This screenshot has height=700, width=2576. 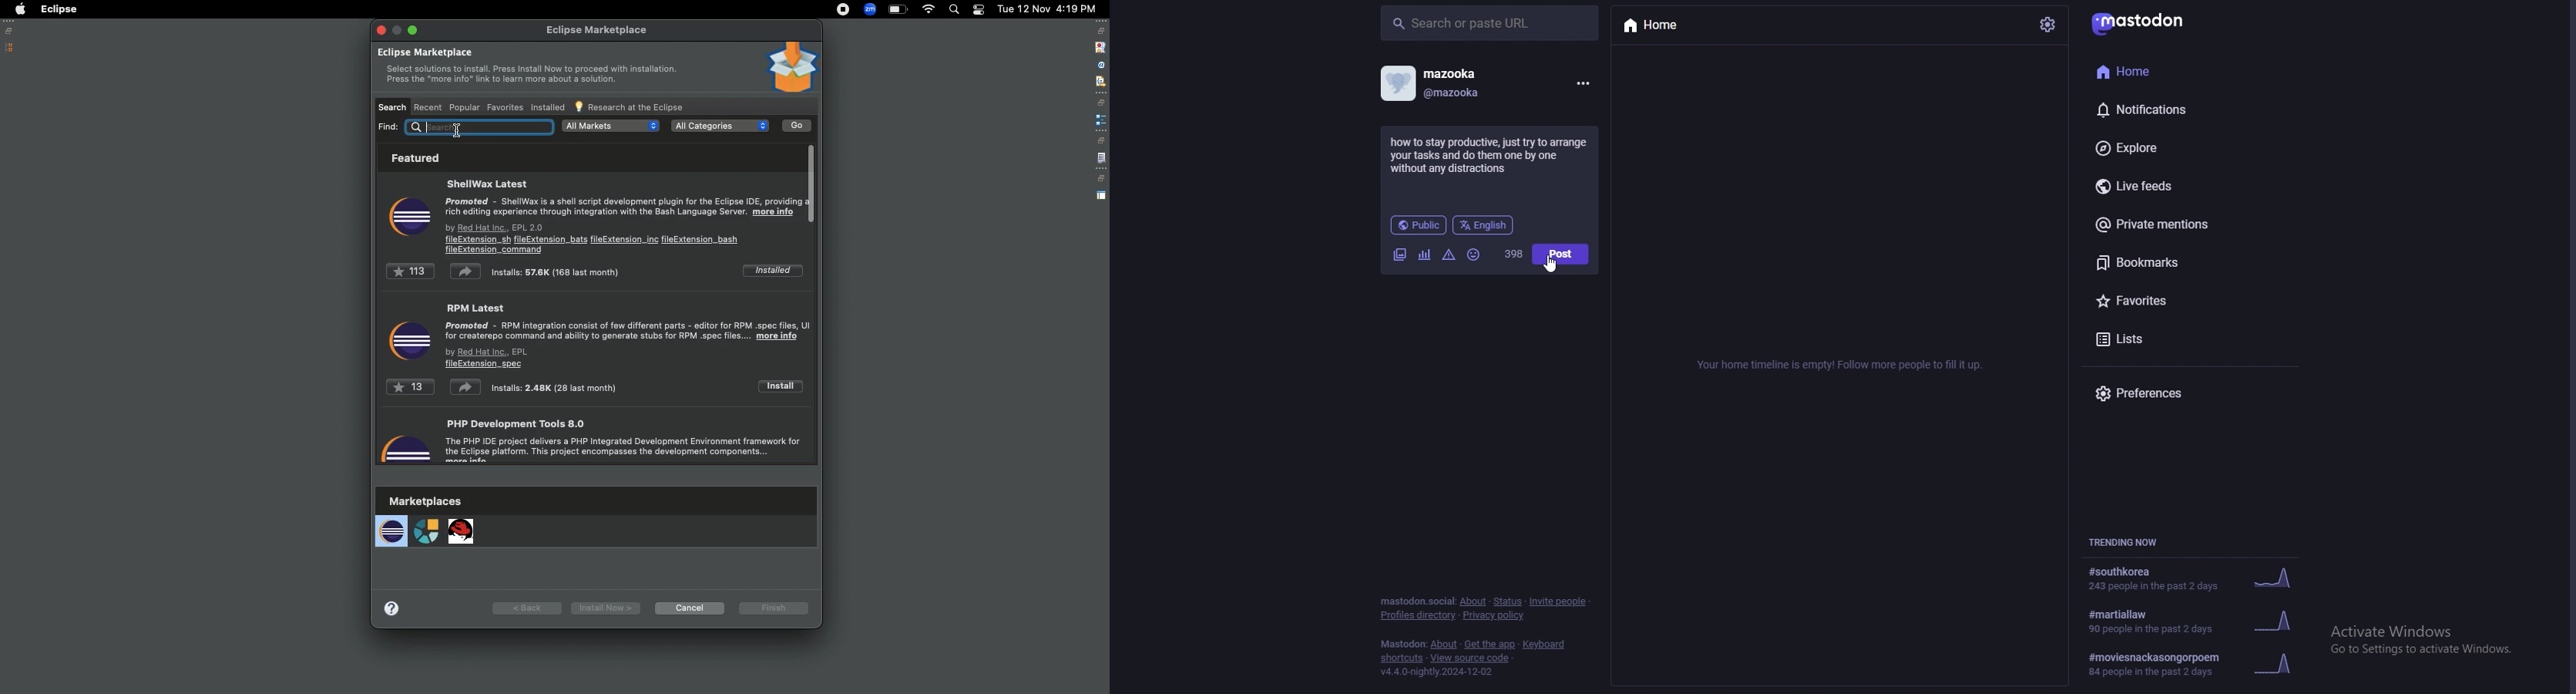 What do you see at coordinates (1507, 601) in the screenshot?
I see `Status` at bounding box center [1507, 601].